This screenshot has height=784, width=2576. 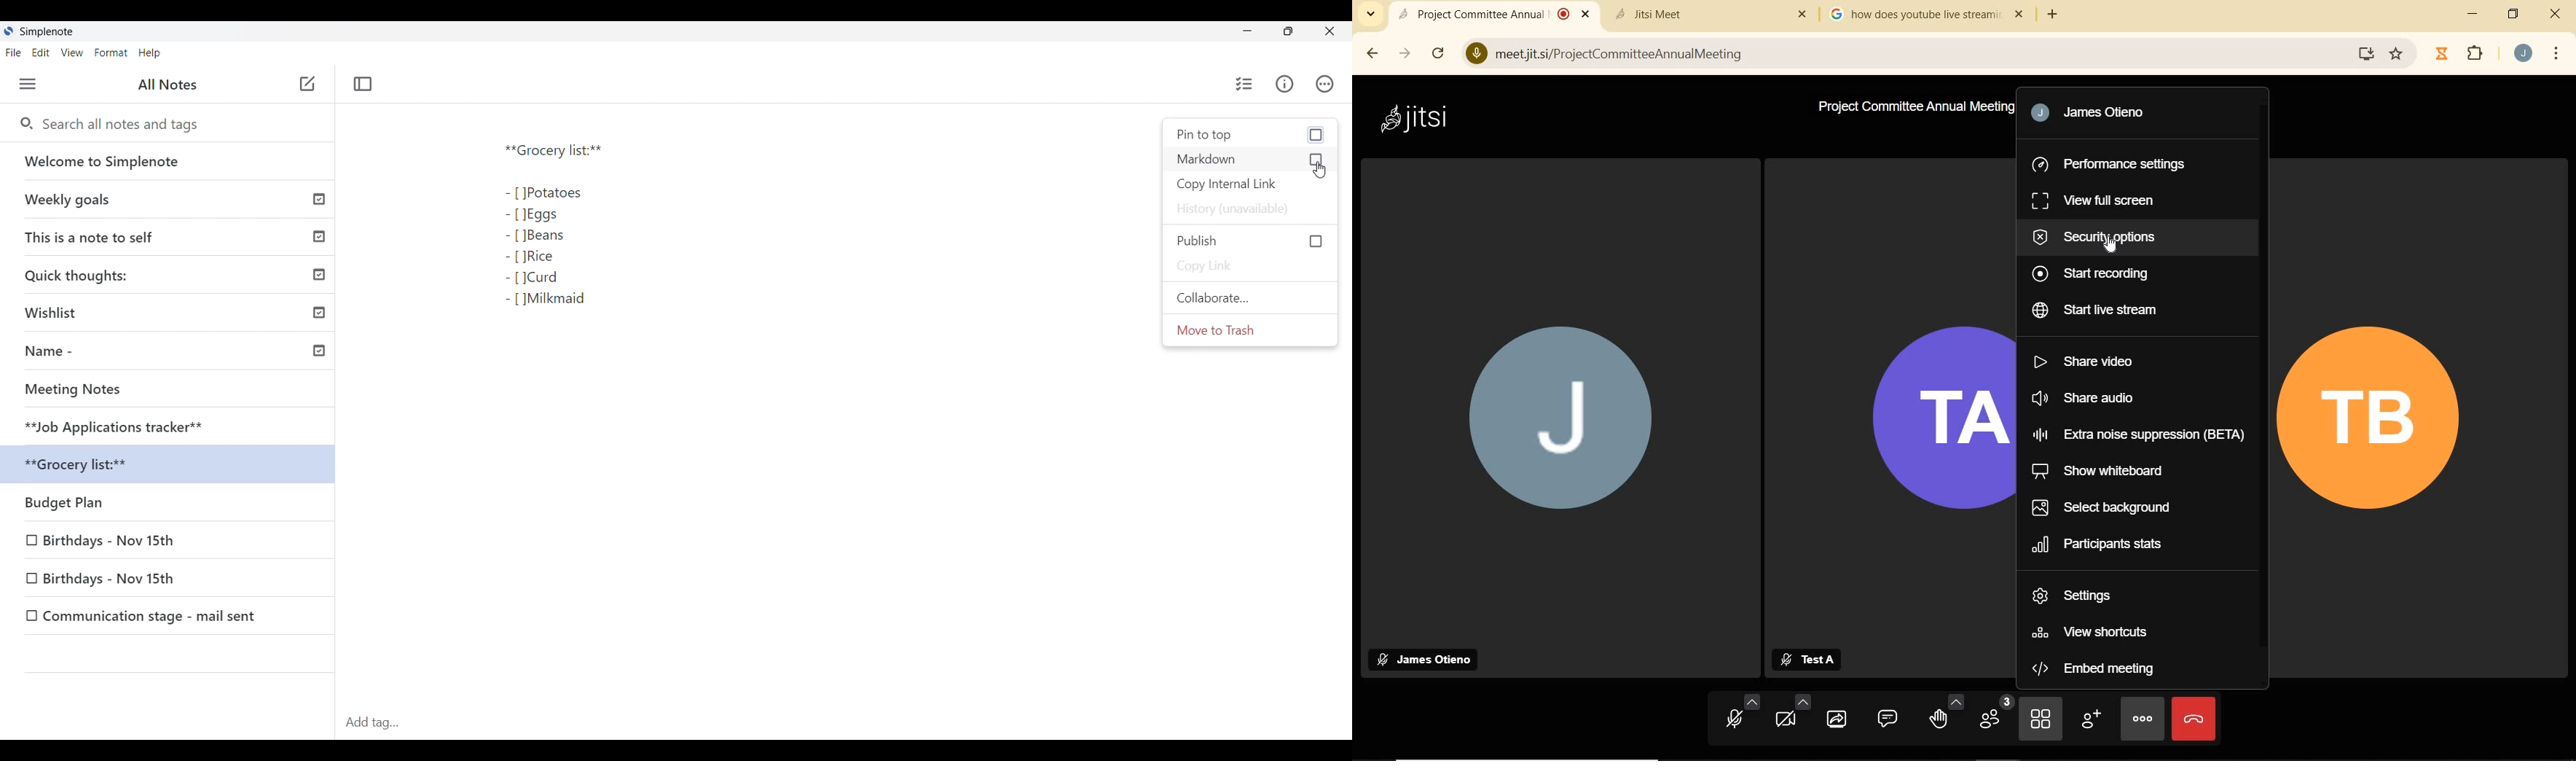 What do you see at coordinates (2101, 508) in the screenshot?
I see `SELECT BACKGROUND` at bounding box center [2101, 508].